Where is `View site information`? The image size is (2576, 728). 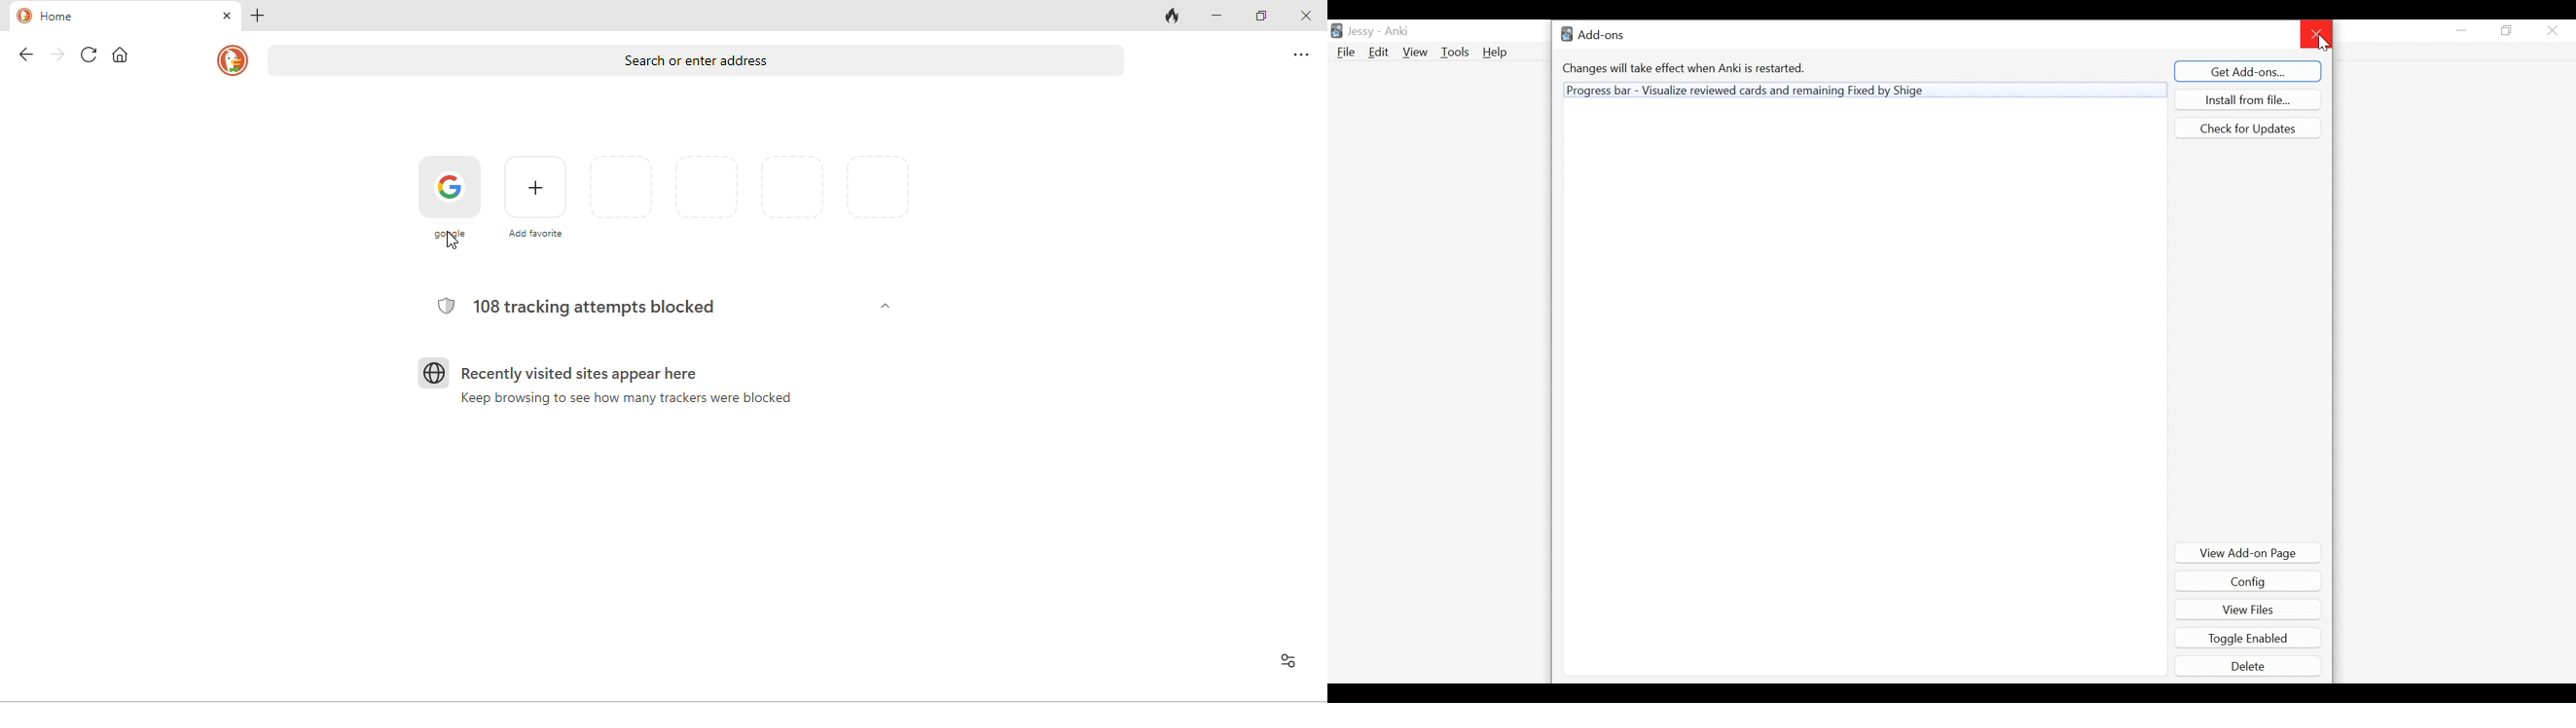
View site information is located at coordinates (1288, 660).